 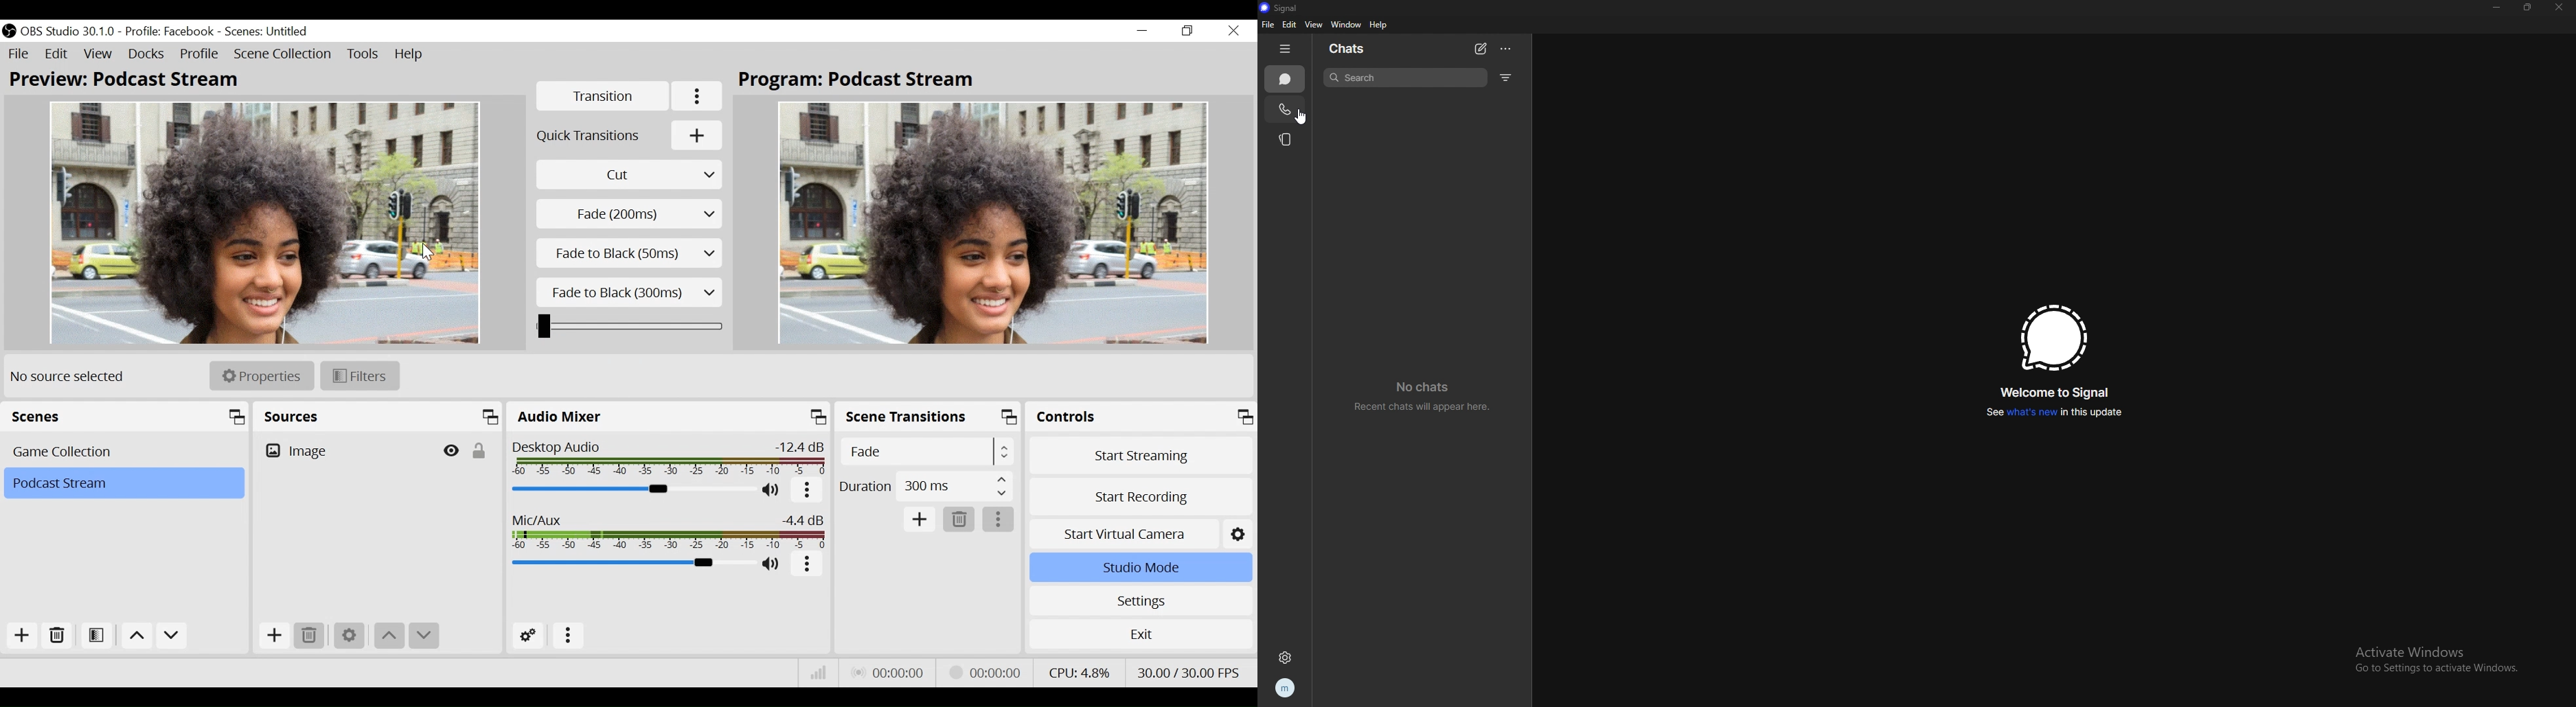 I want to click on Hide/Display, so click(x=453, y=454).